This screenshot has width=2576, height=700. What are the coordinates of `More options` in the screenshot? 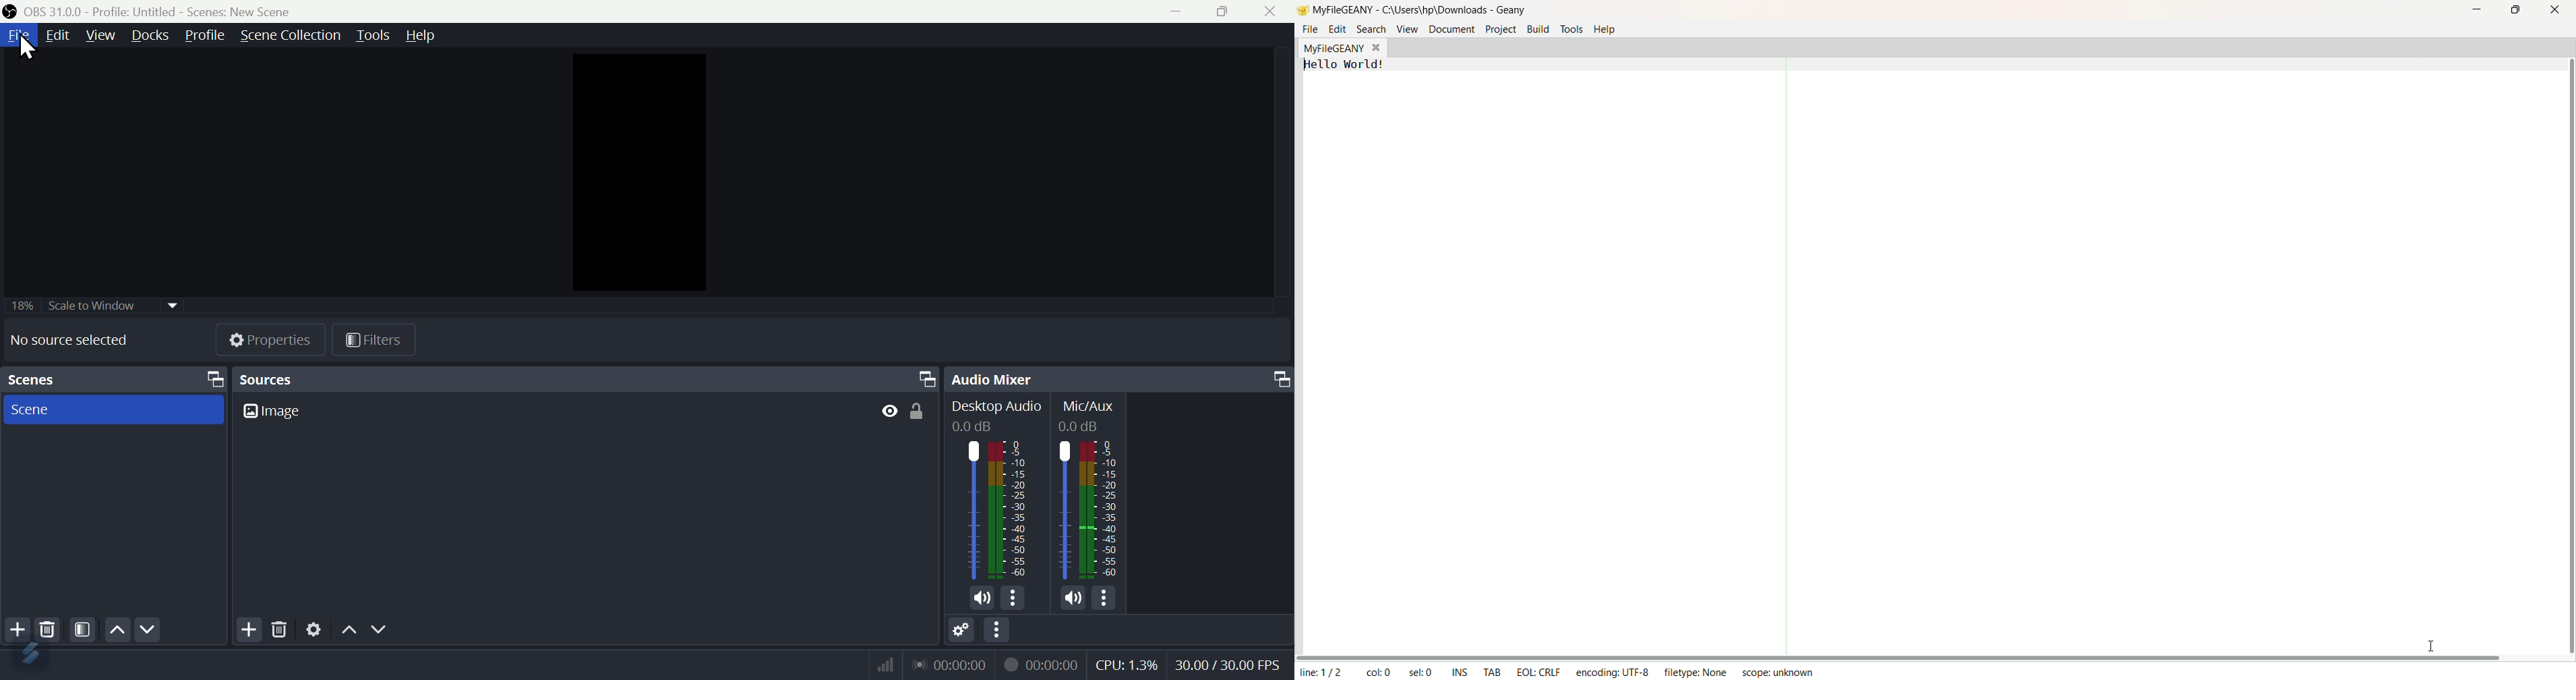 It's located at (997, 631).